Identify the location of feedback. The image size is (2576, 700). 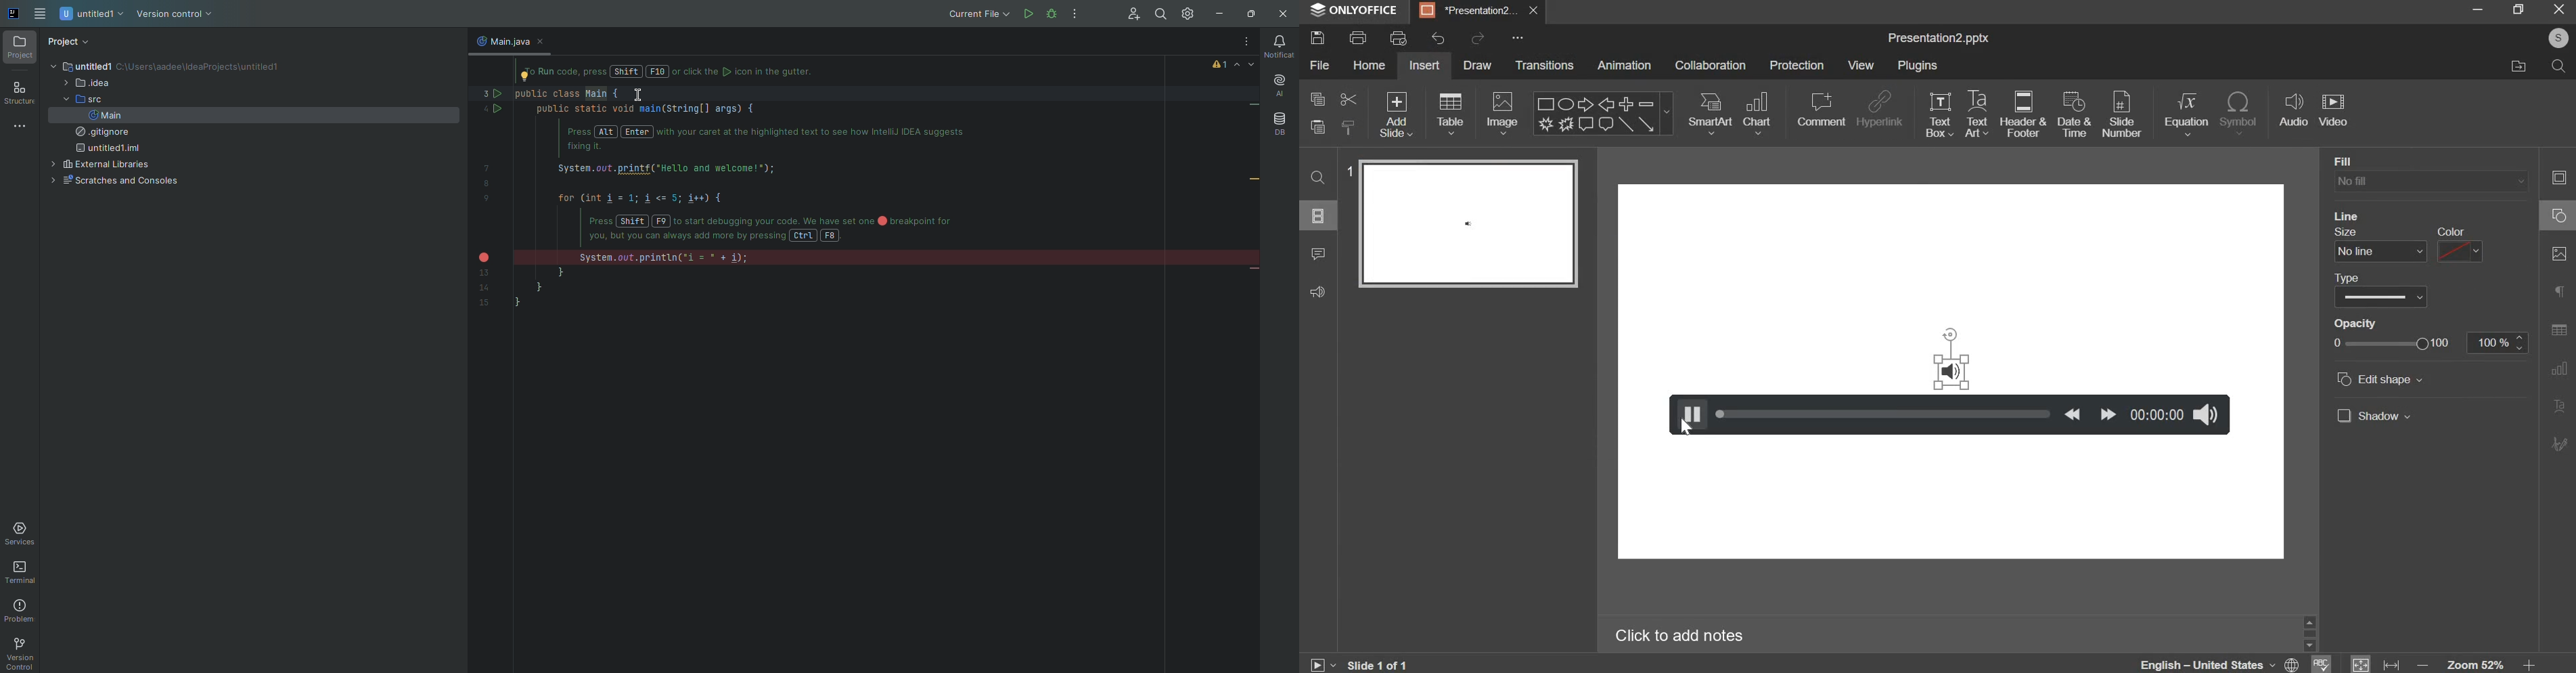
(1323, 292).